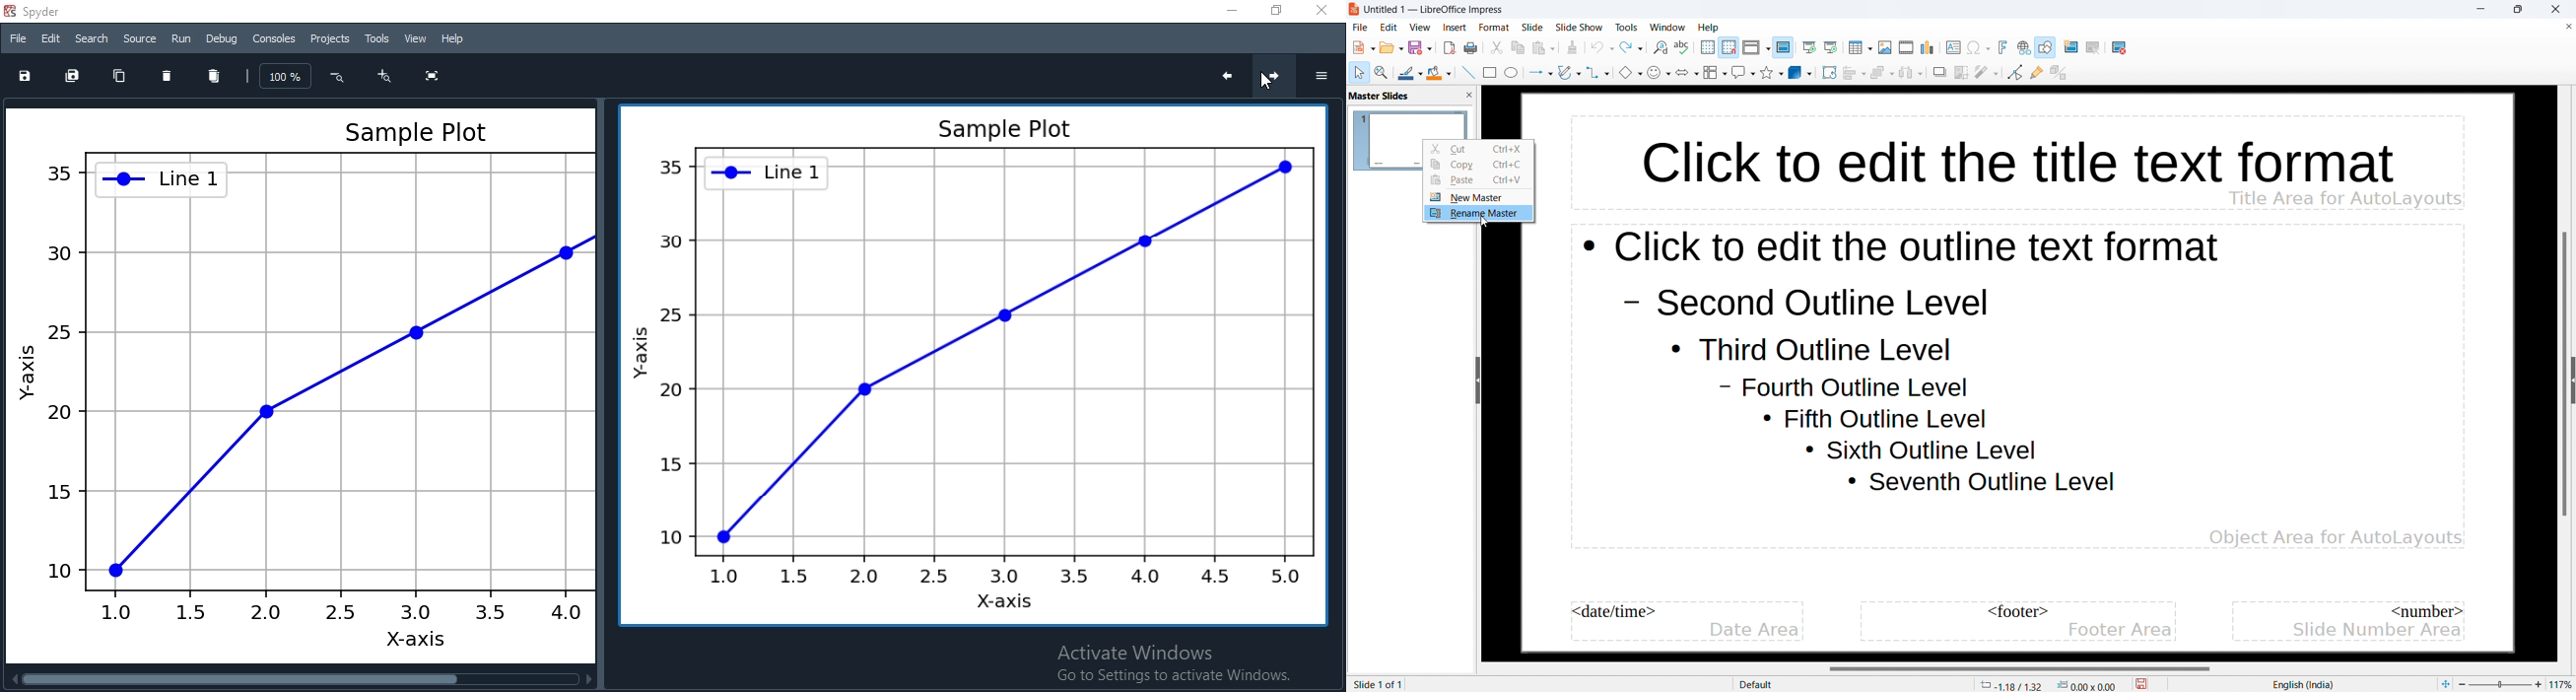 This screenshot has width=2576, height=700. What do you see at coordinates (48, 38) in the screenshot?
I see `Edit` at bounding box center [48, 38].